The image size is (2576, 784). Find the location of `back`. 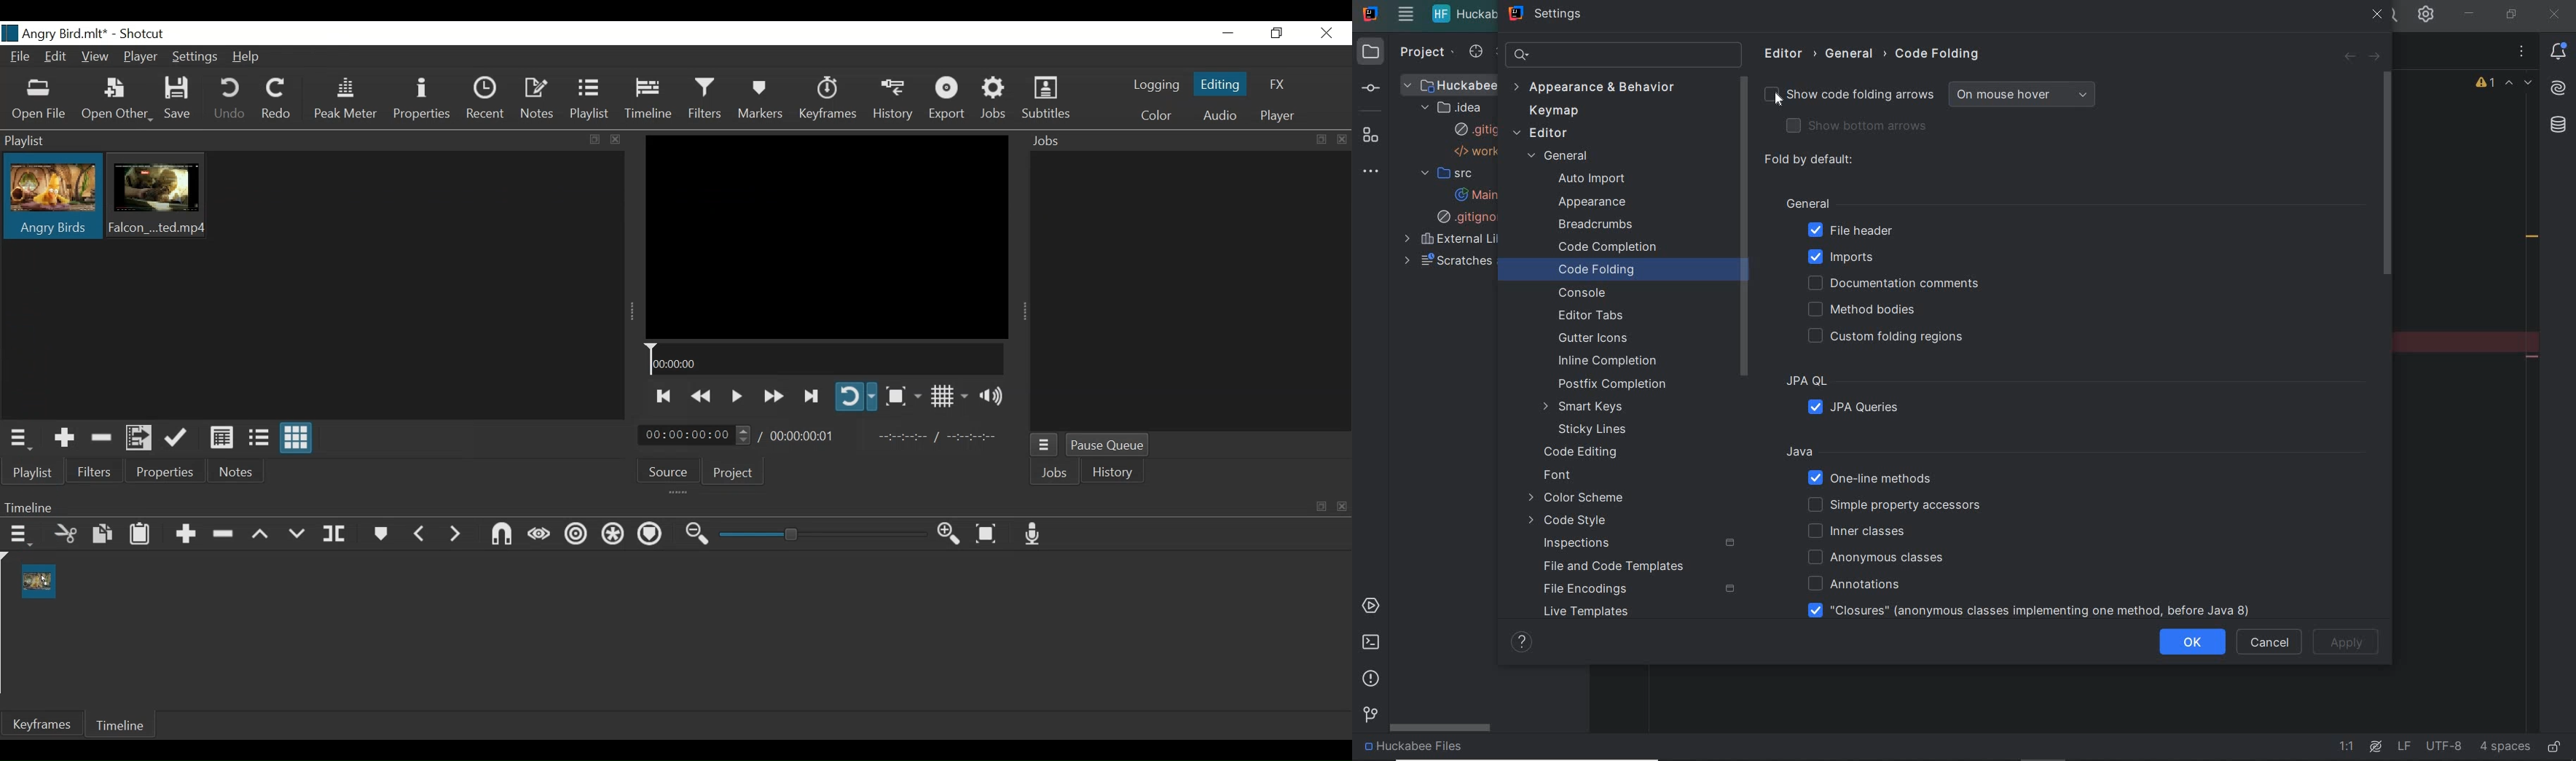

back is located at coordinates (2349, 58).